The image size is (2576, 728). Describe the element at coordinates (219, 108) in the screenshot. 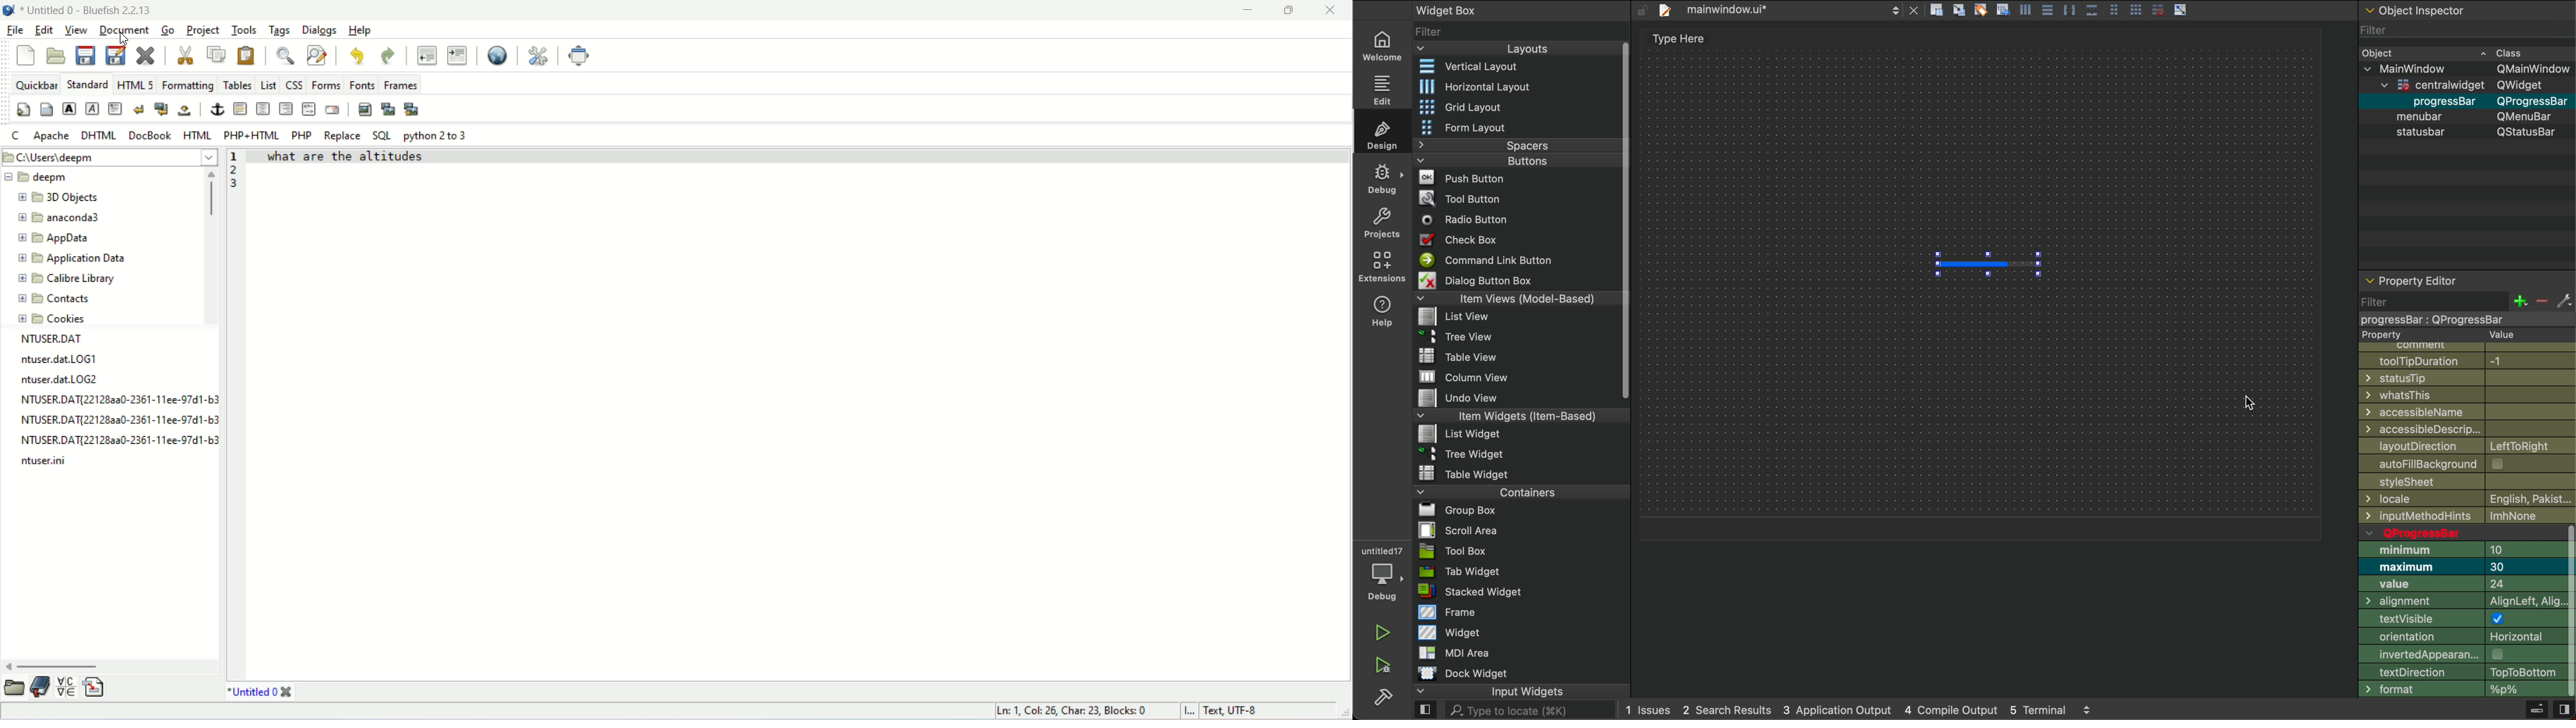

I see `anchor/hyperlink` at that location.